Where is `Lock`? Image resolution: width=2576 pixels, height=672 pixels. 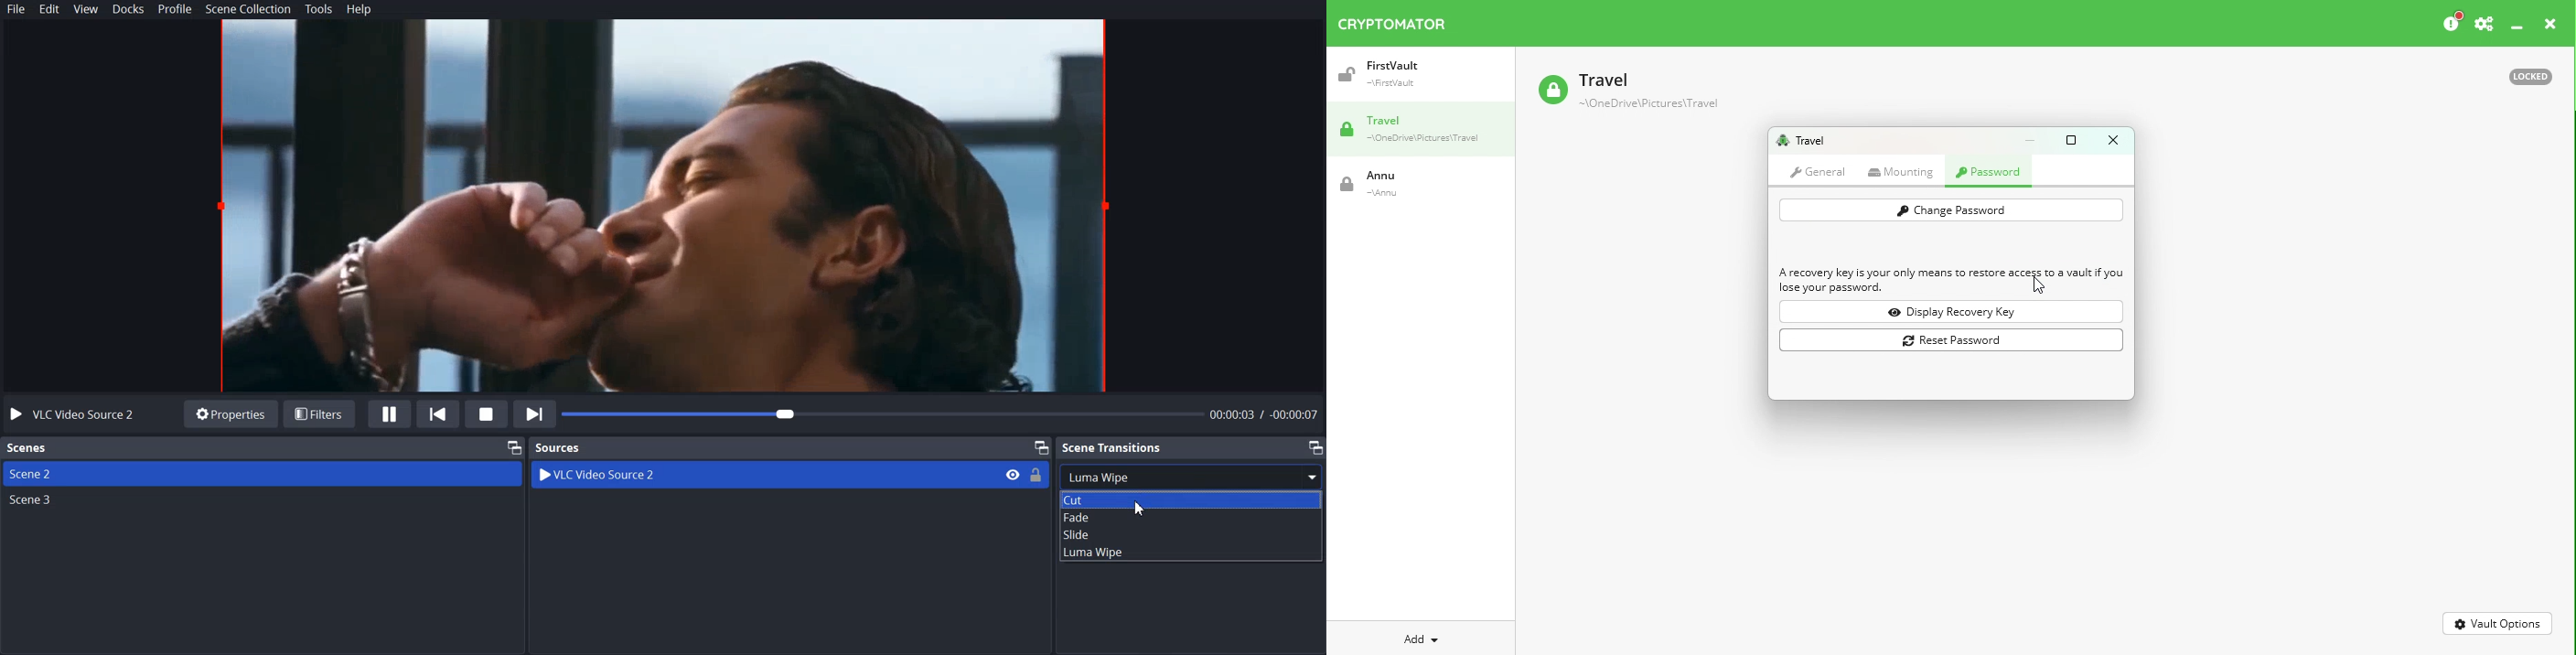 Lock is located at coordinates (1037, 474).